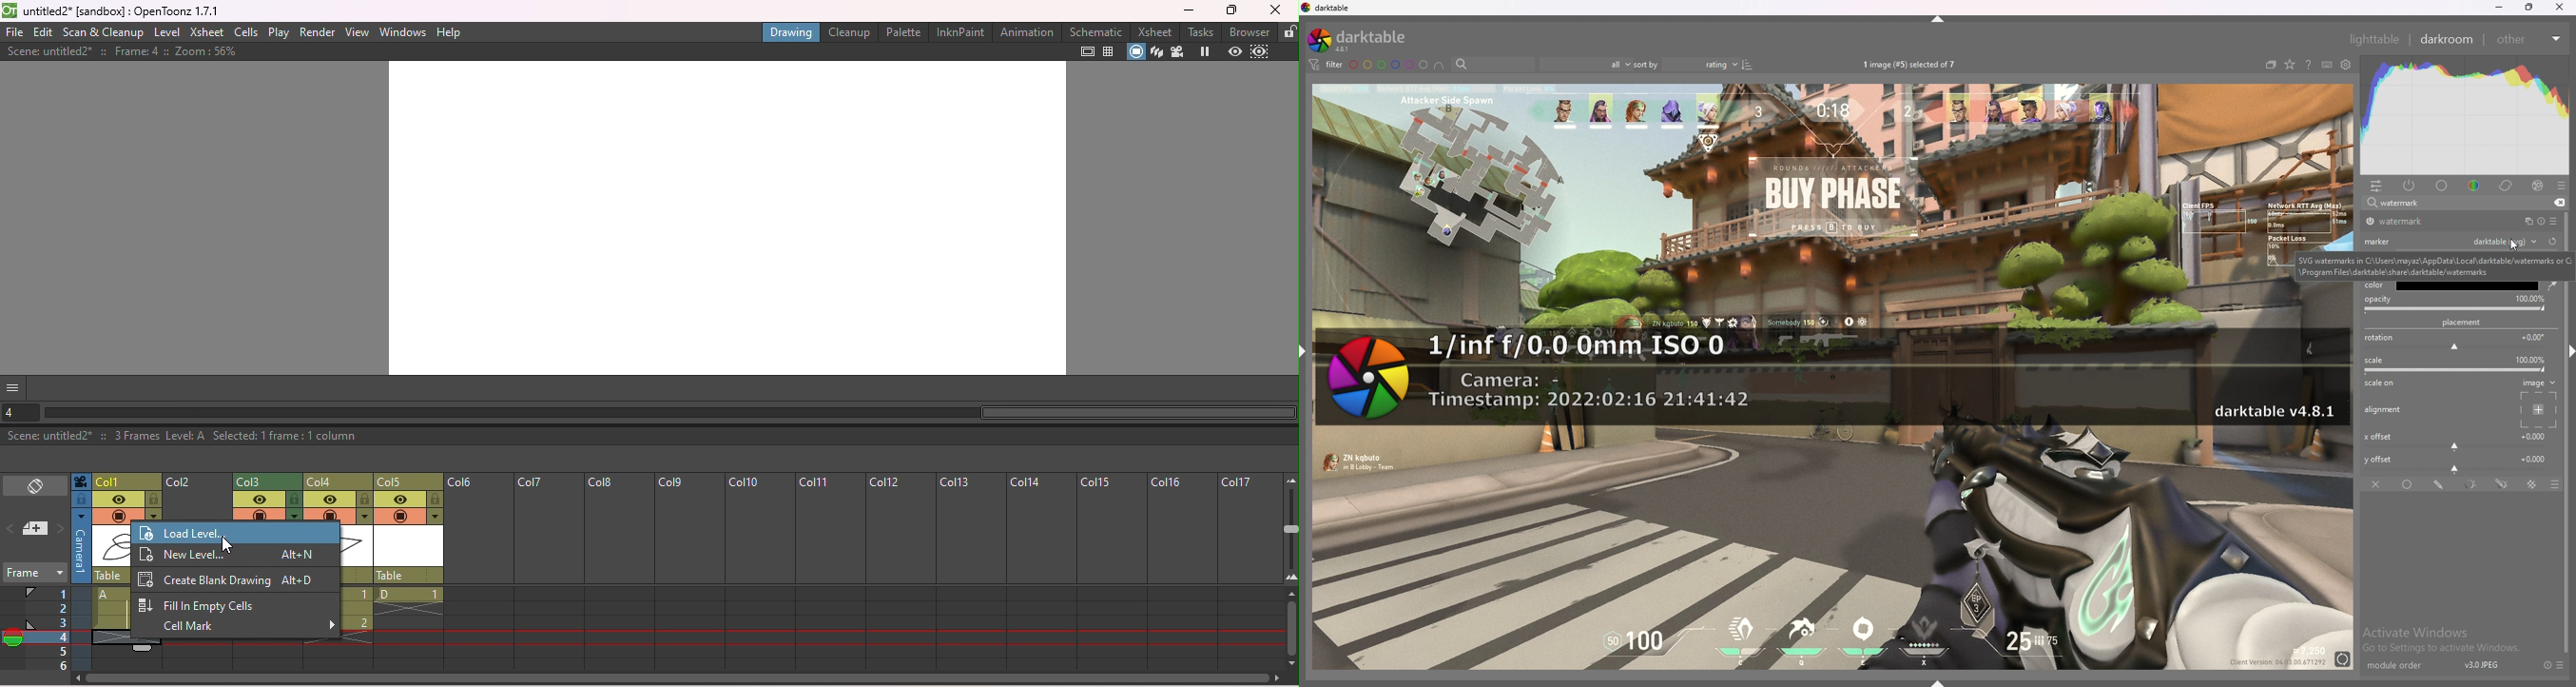 Image resolution: width=2576 pixels, height=700 pixels. Describe the element at coordinates (1940, 19) in the screenshot. I see `hide` at that location.